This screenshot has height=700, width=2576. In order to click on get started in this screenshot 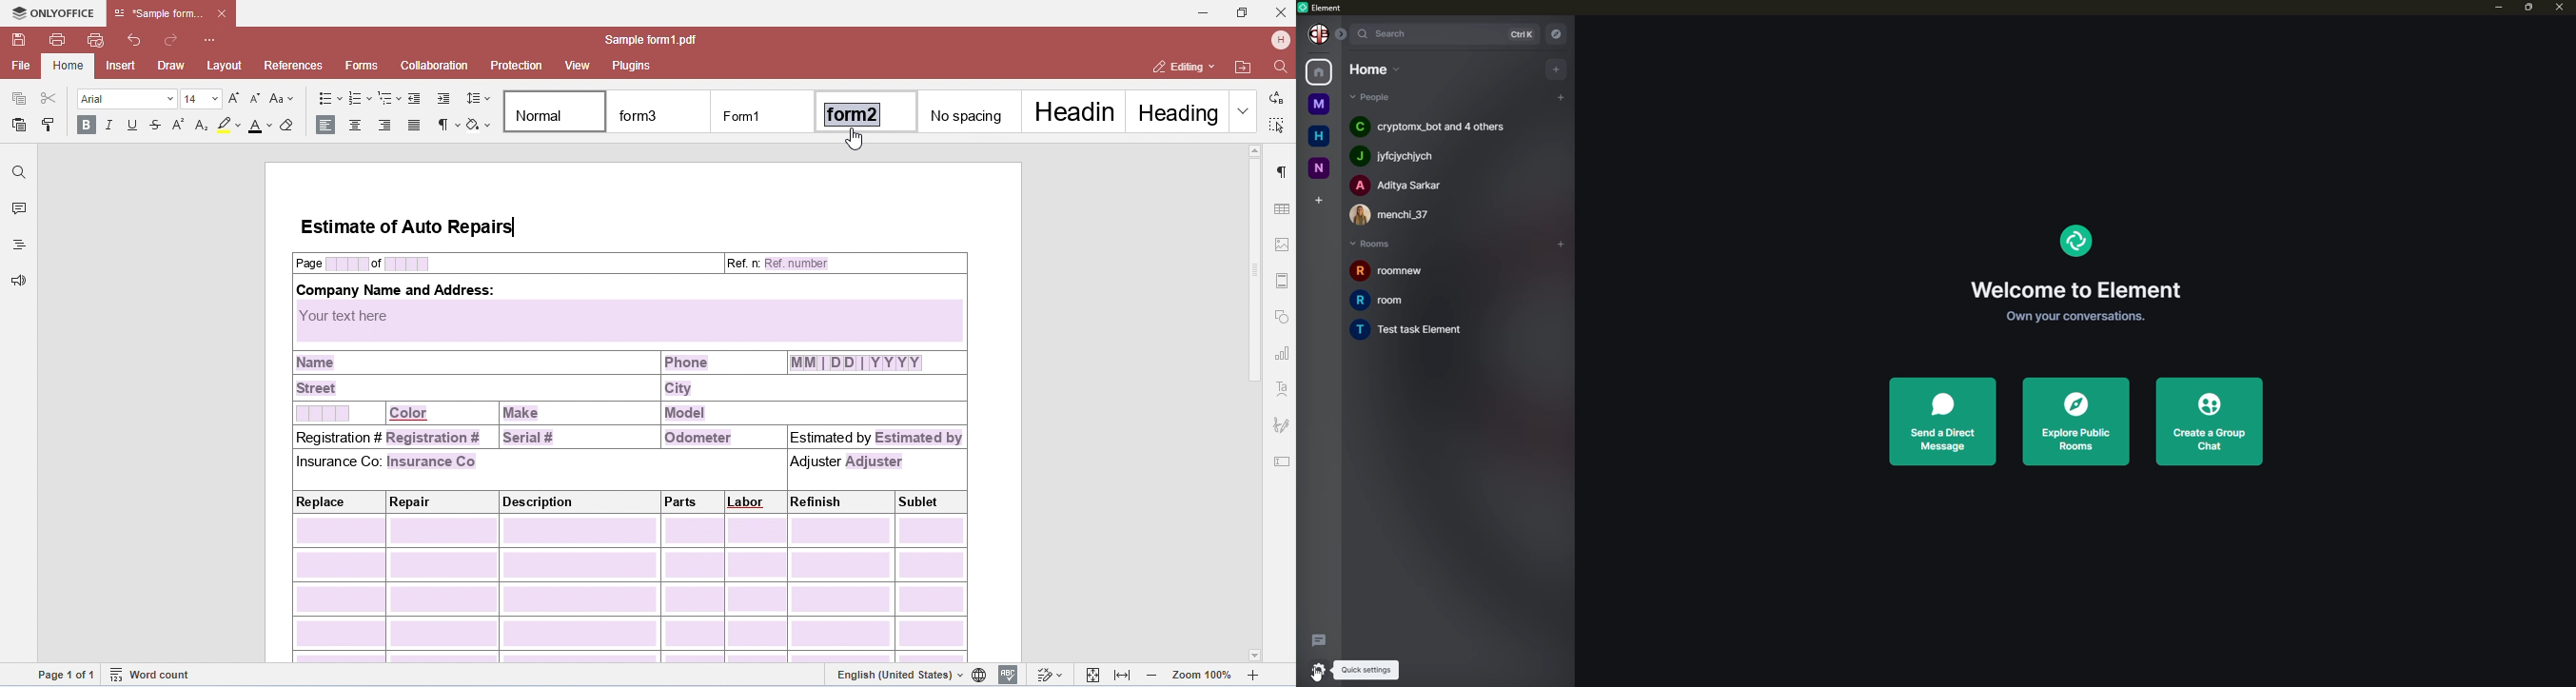, I will do `click(2071, 318)`.